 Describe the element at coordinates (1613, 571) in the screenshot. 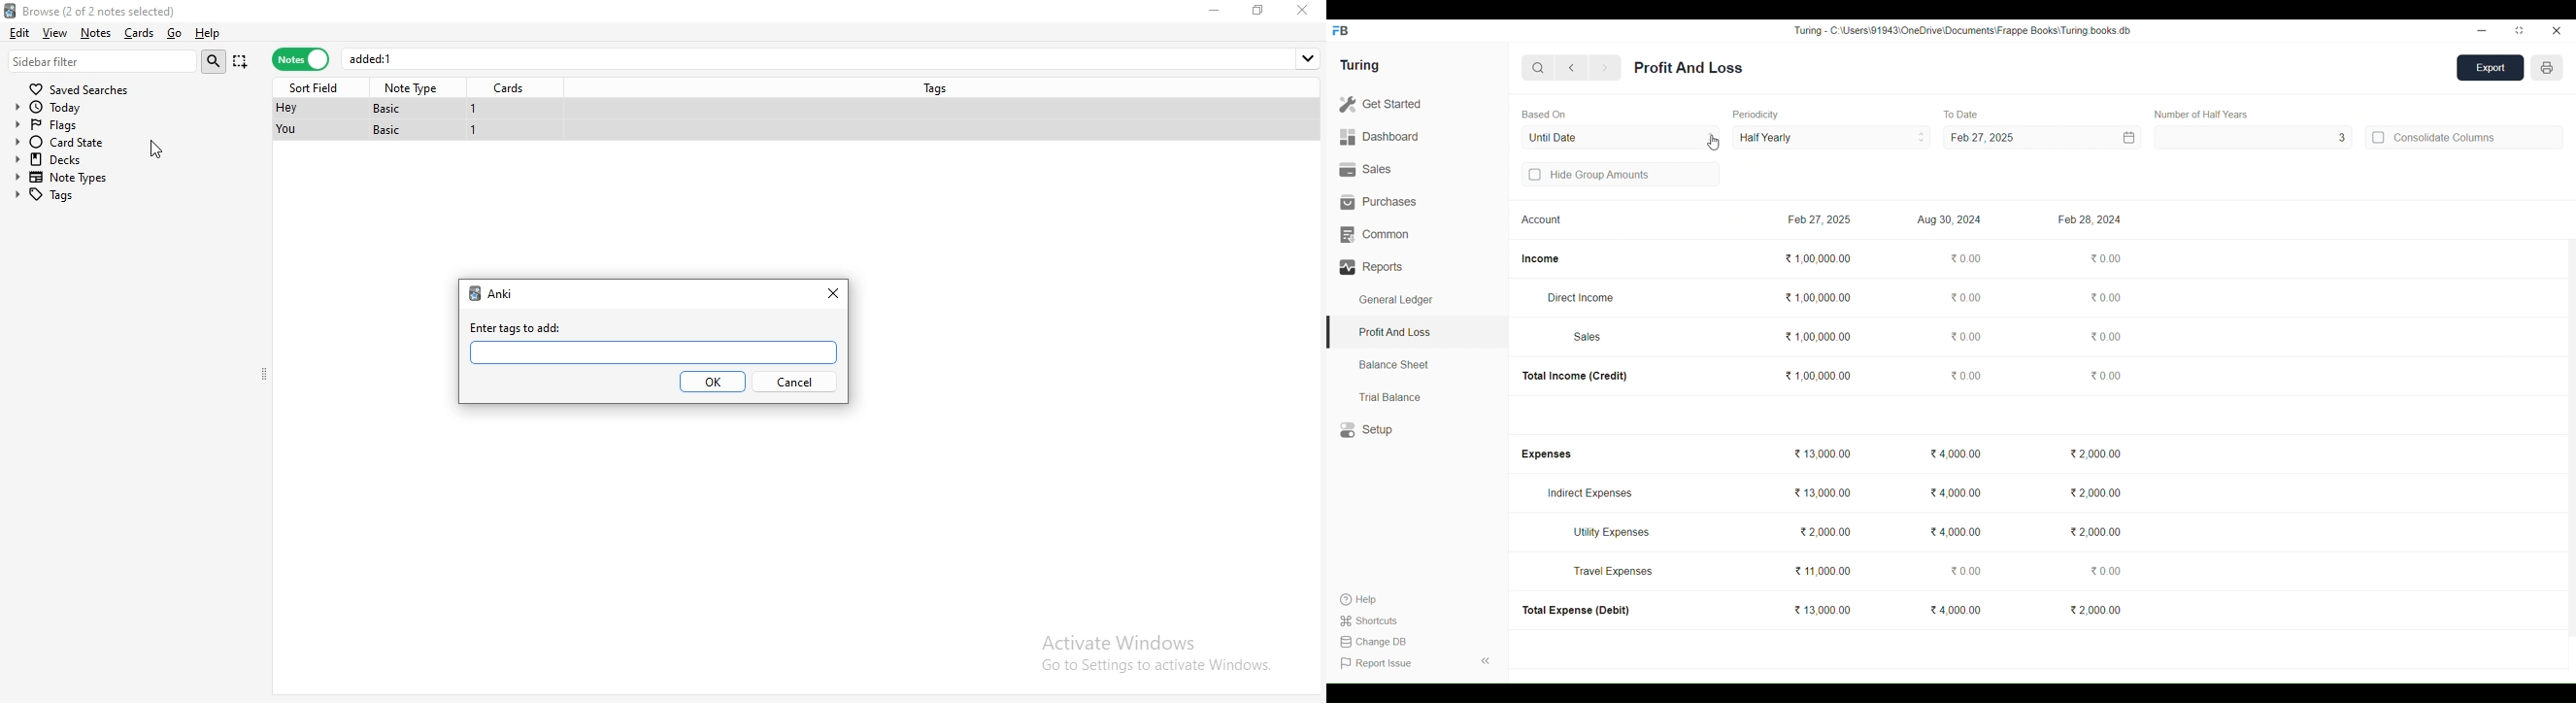

I see `Travel Expenses` at that location.